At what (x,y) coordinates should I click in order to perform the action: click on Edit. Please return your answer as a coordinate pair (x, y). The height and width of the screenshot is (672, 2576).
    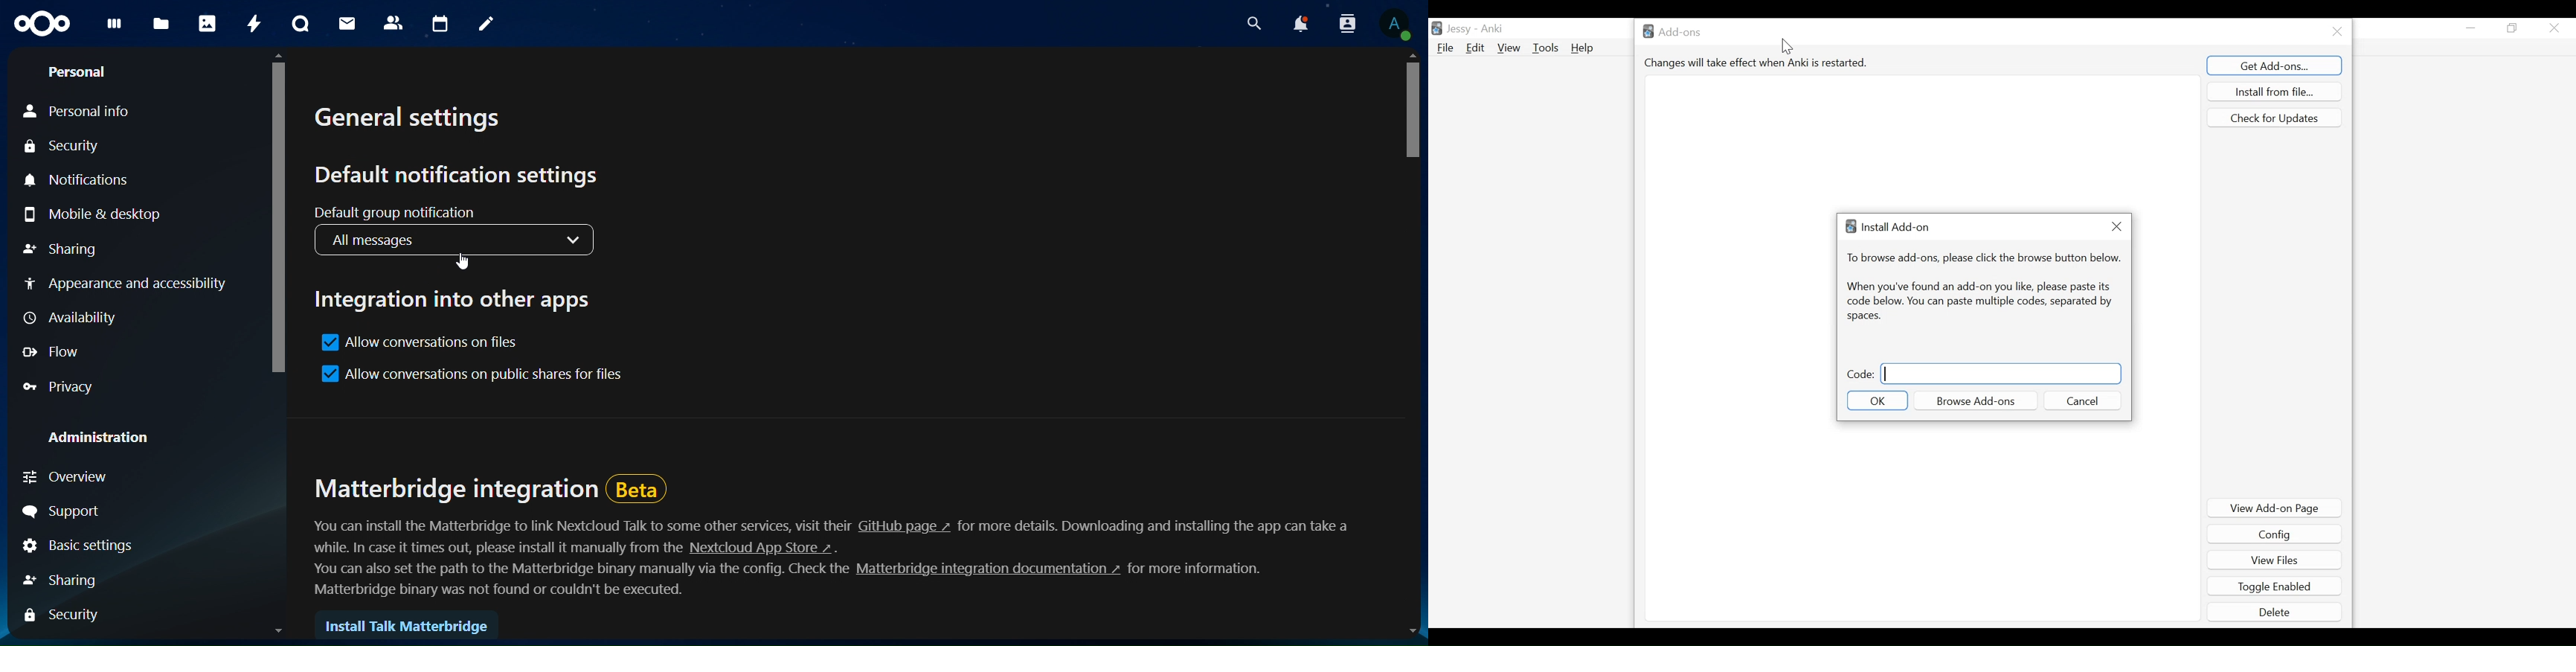
    Looking at the image, I should click on (1474, 48).